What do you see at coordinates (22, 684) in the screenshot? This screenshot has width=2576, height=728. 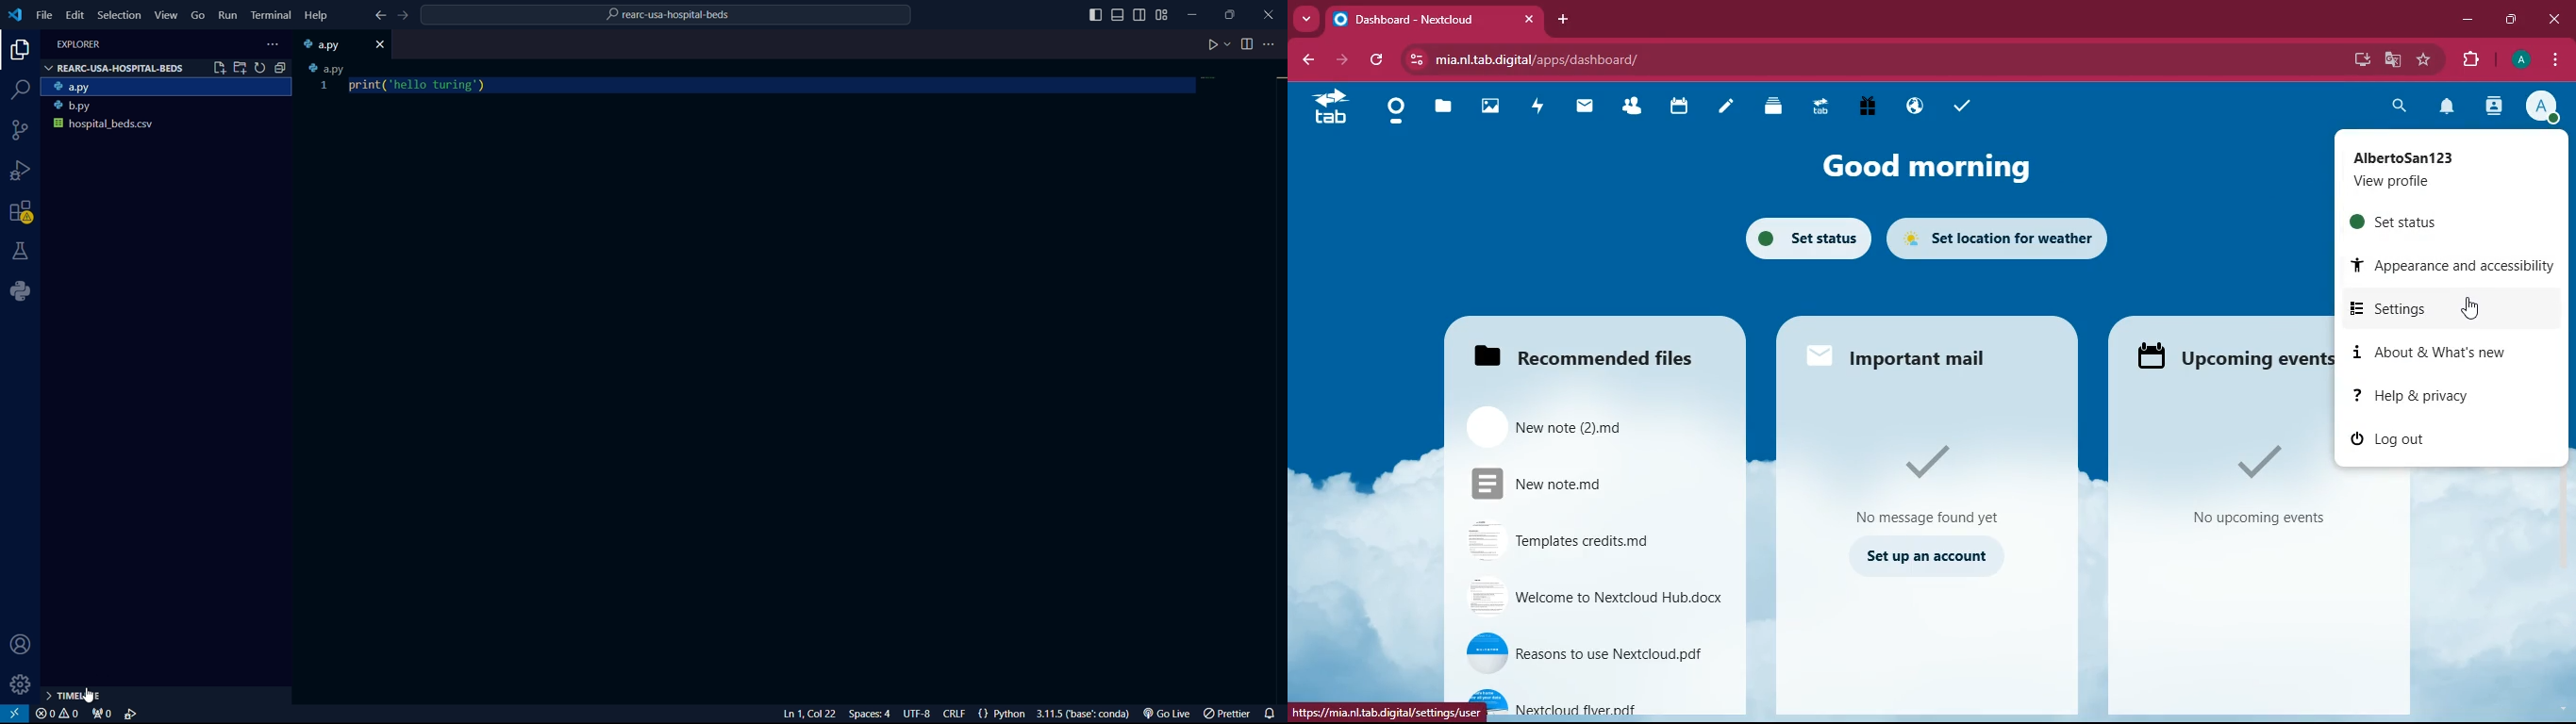 I see `manage` at bounding box center [22, 684].